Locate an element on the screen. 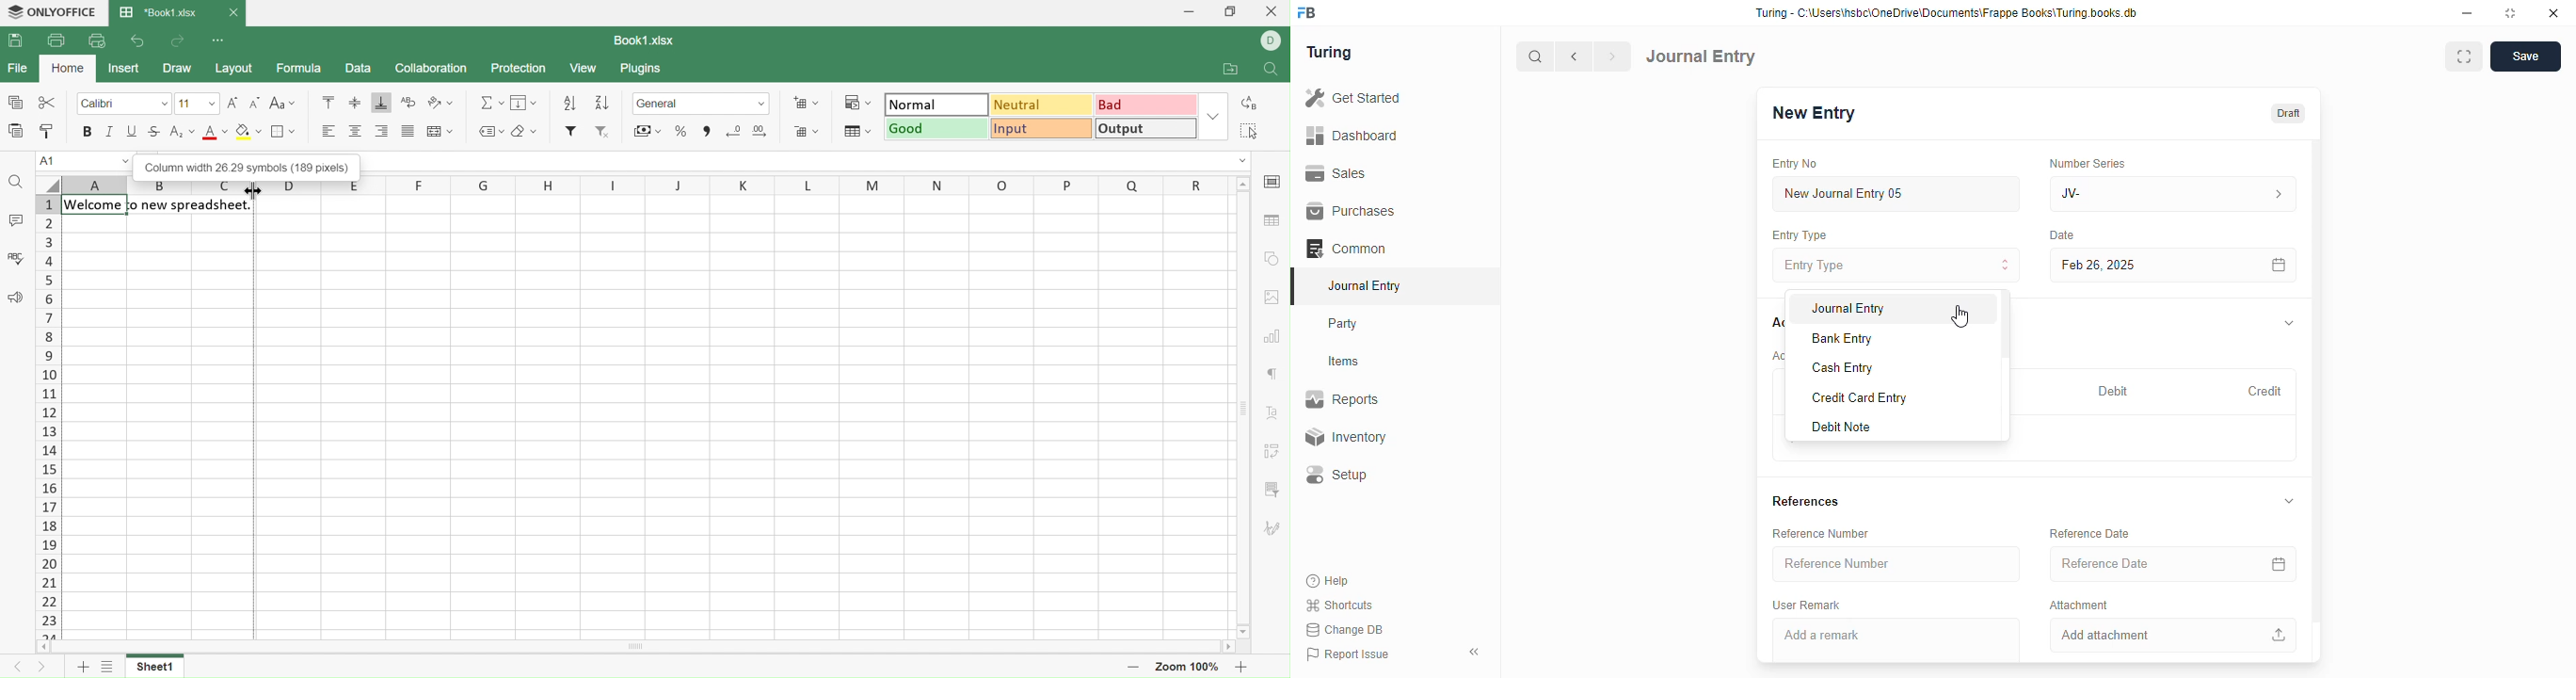 The height and width of the screenshot is (700, 2576). journal entry is located at coordinates (1702, 56).